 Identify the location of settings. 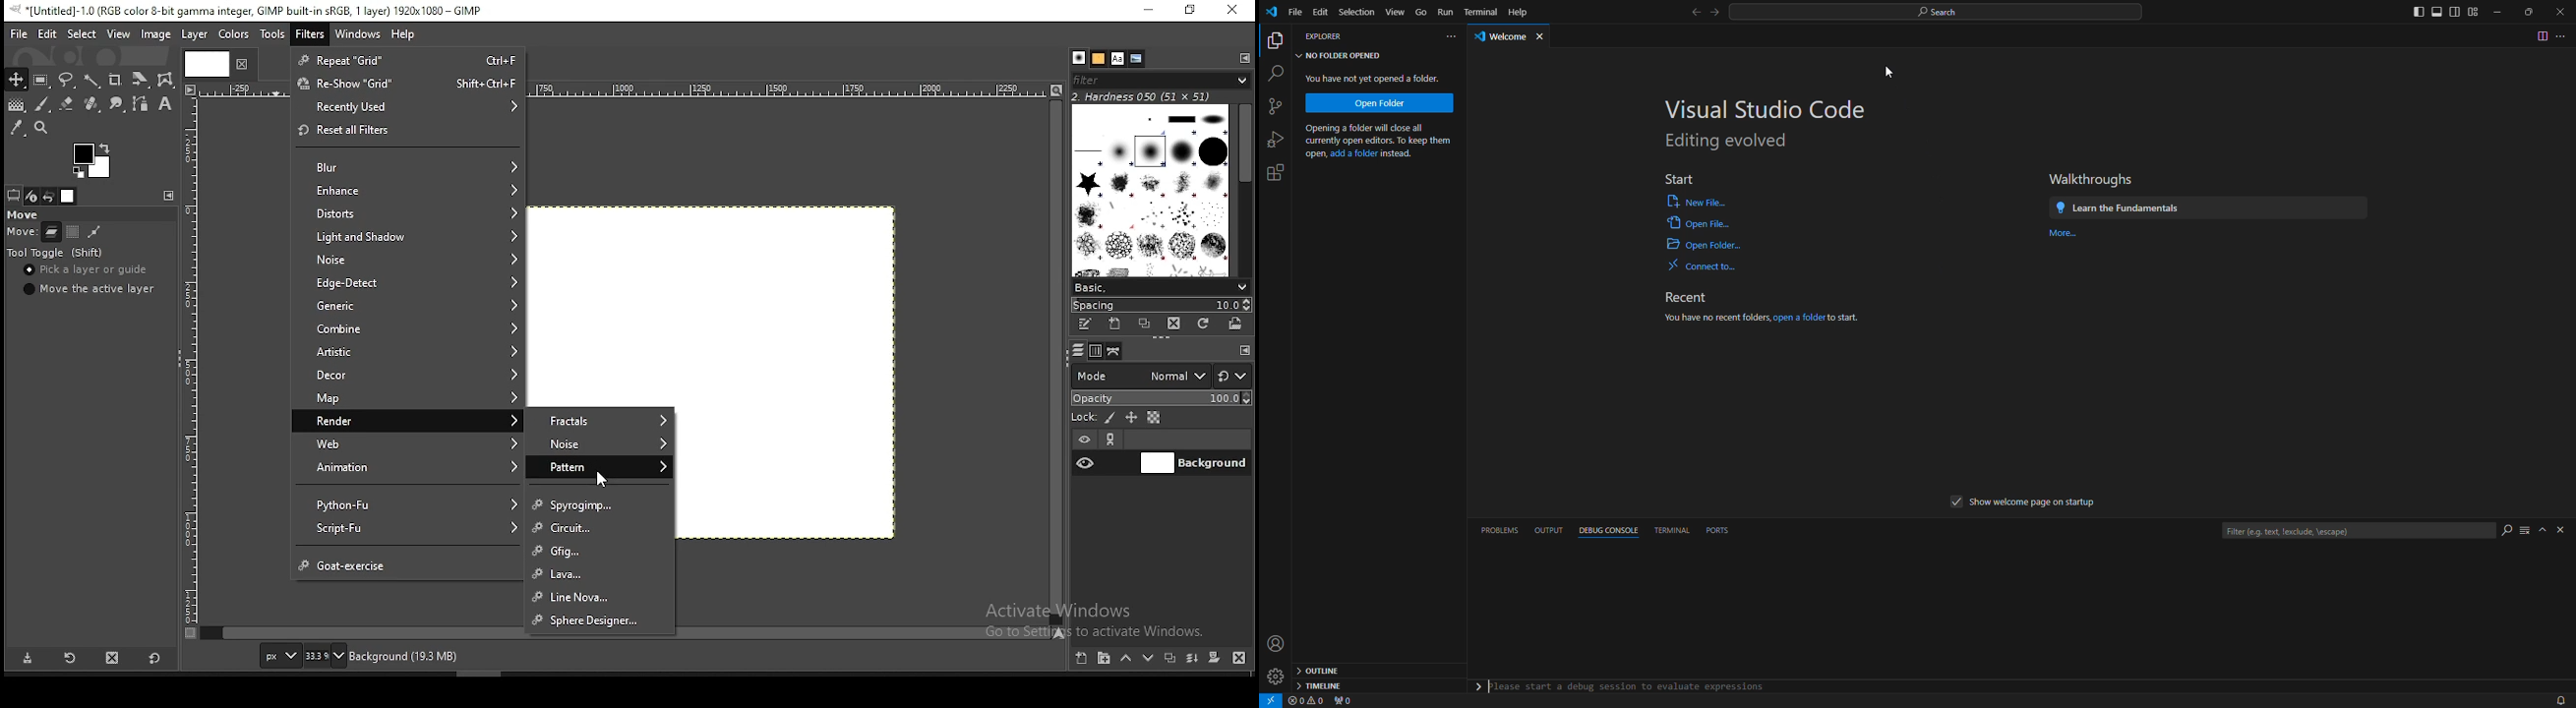
(1275, 676).